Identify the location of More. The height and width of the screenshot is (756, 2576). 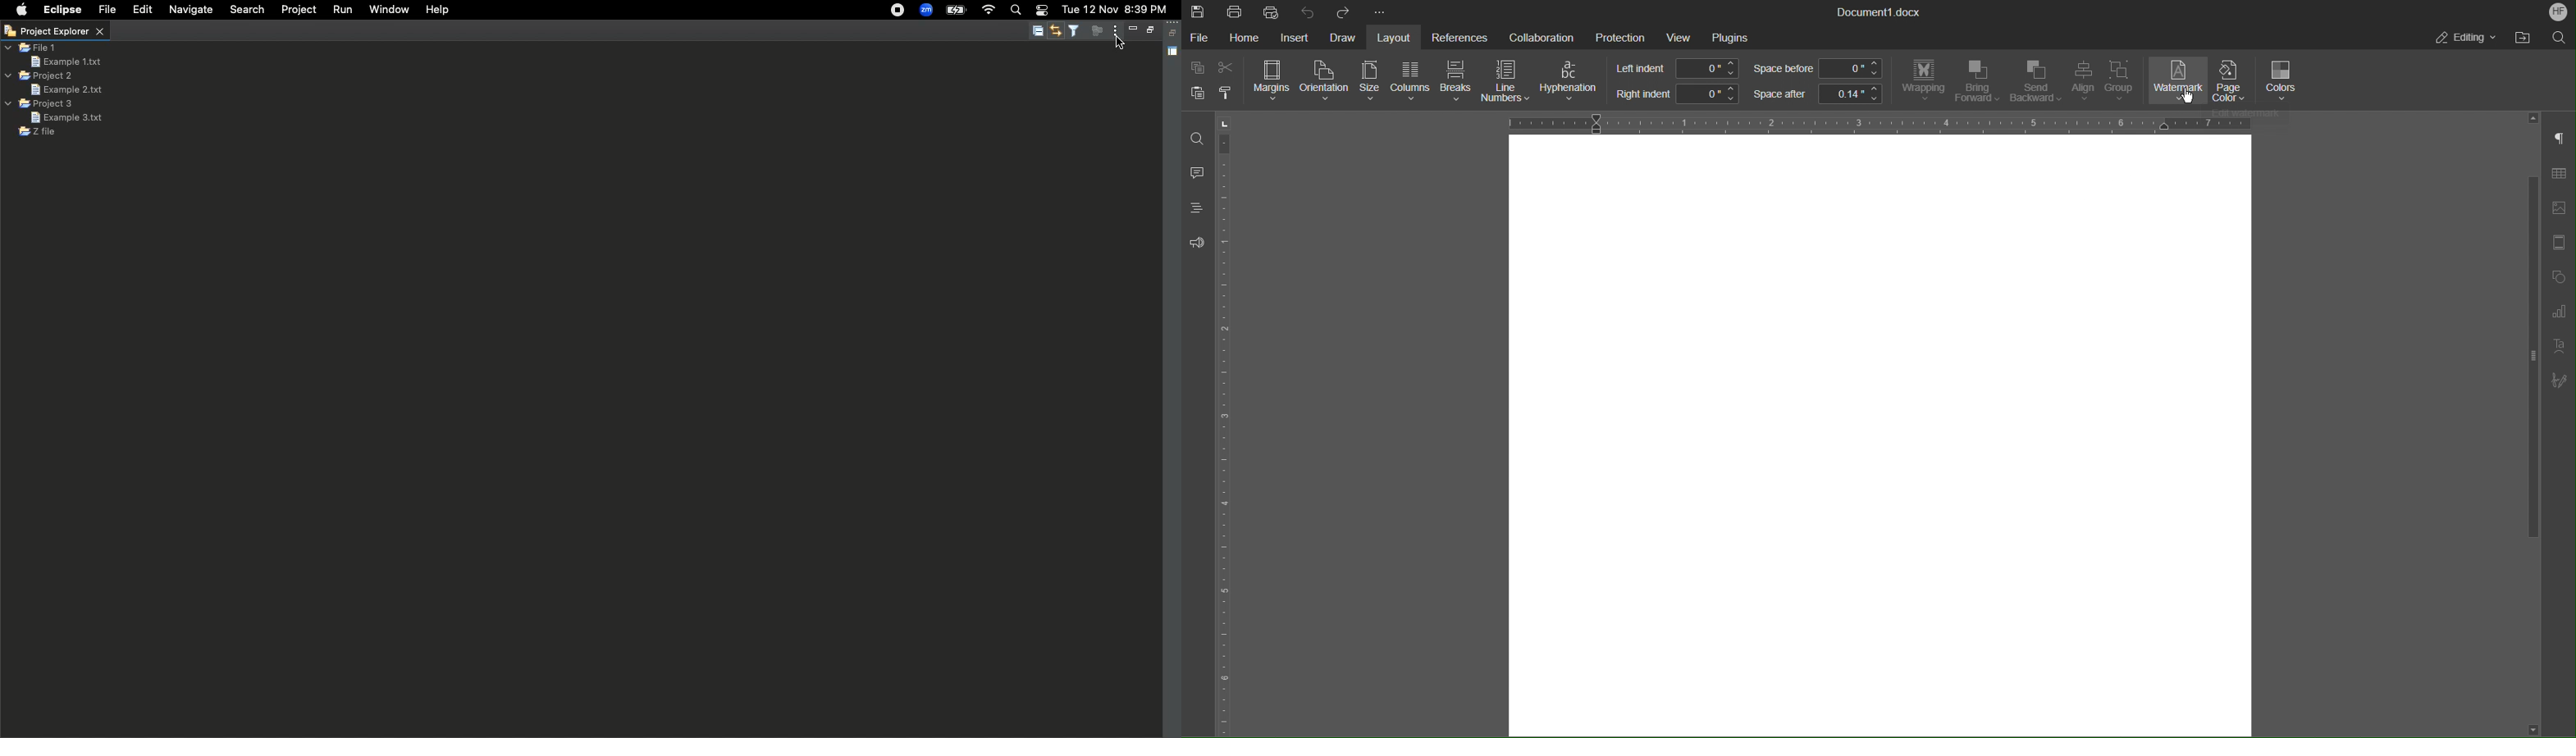
(1382, 13).